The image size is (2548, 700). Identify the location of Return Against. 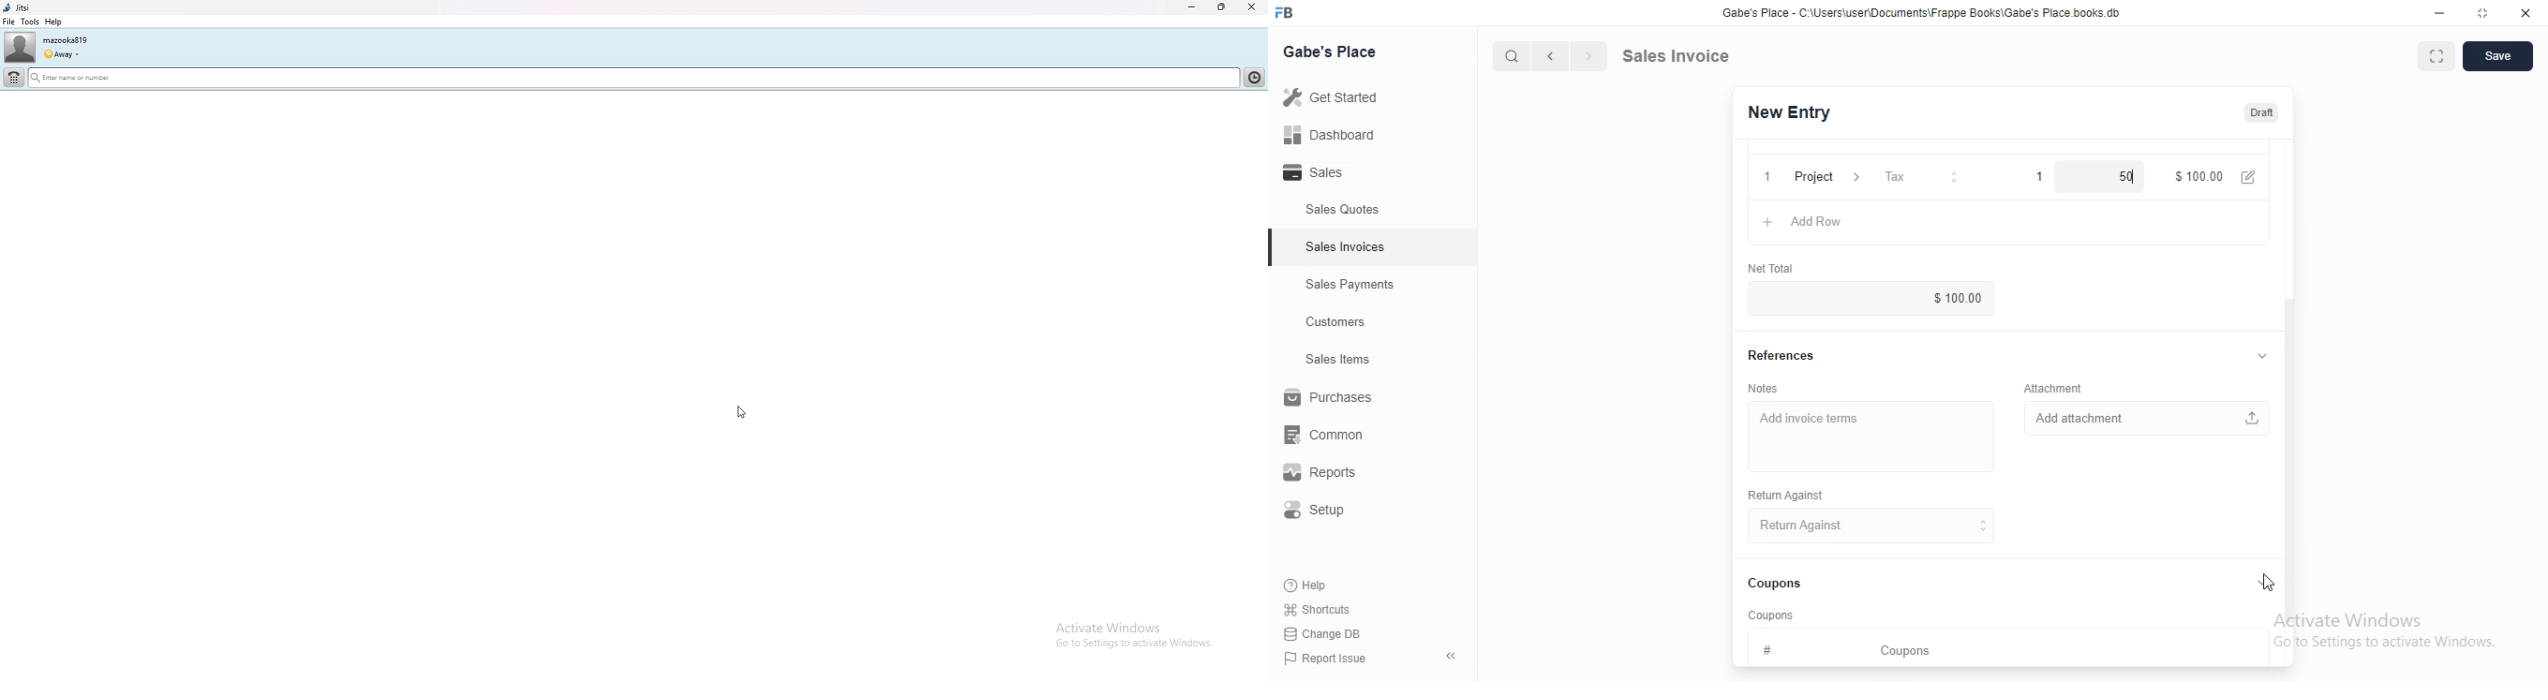
(1791, 495).